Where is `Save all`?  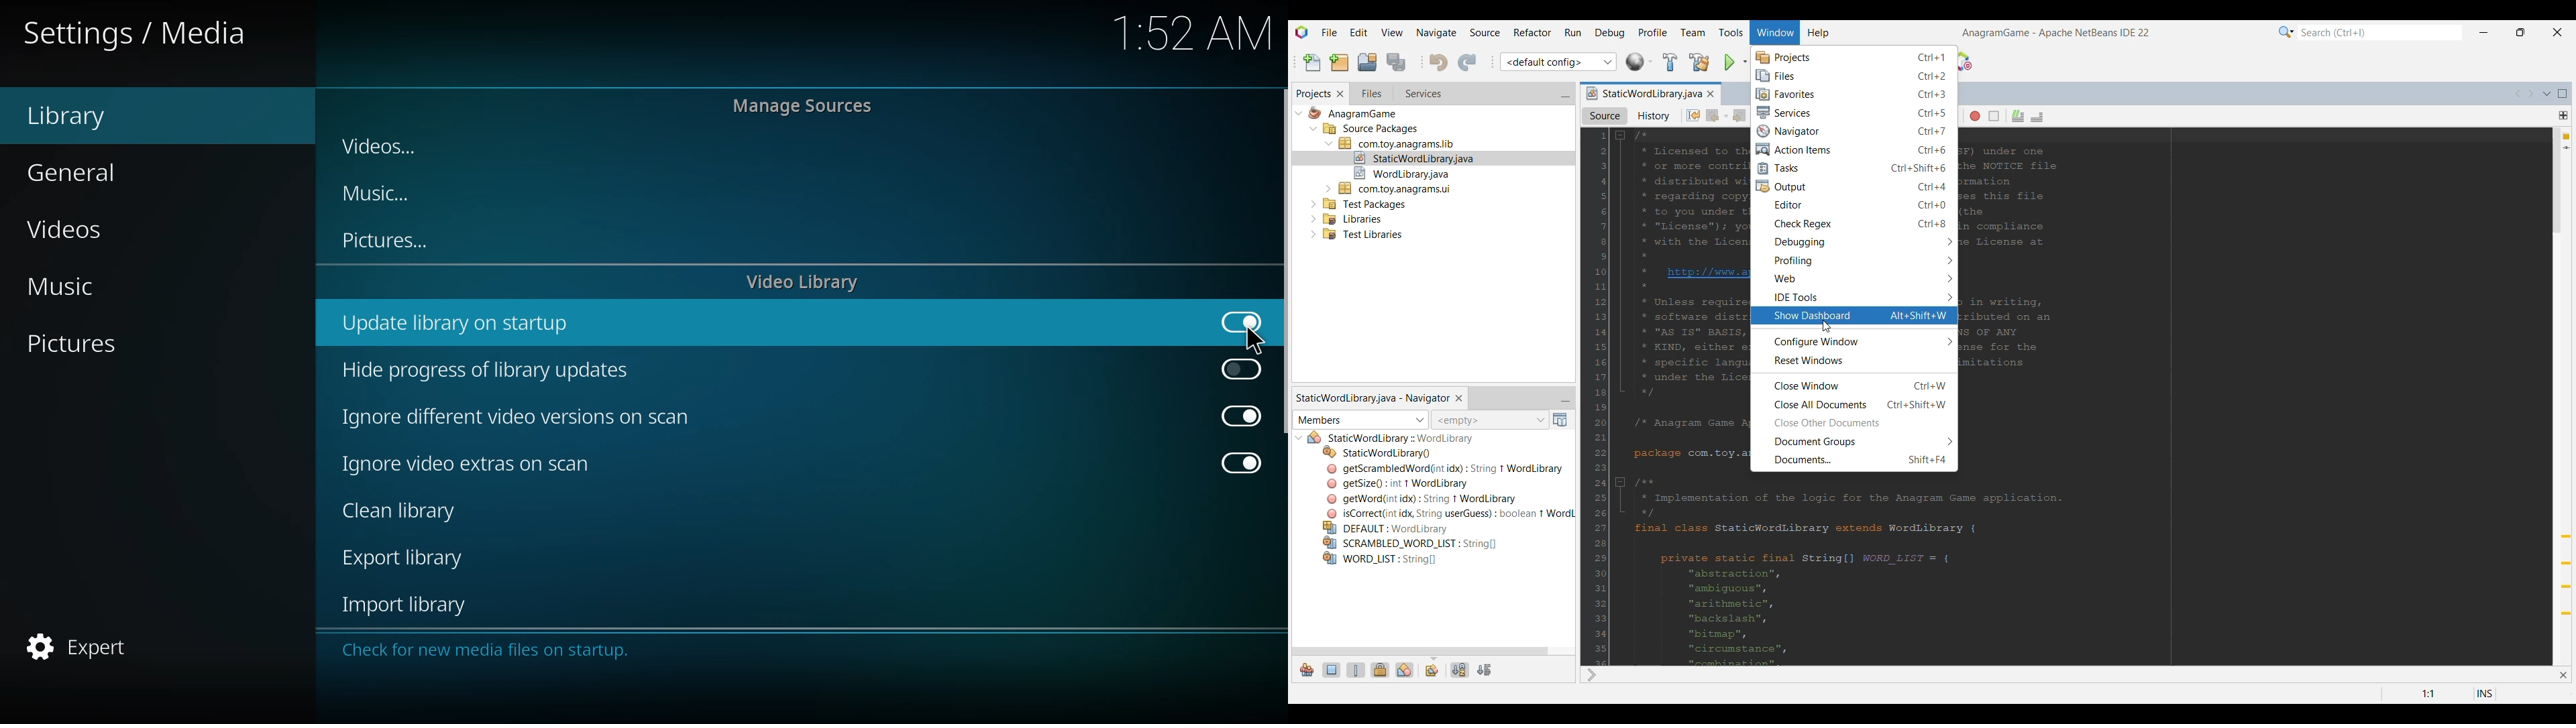 Save all is located at coordinates (1397, 62).